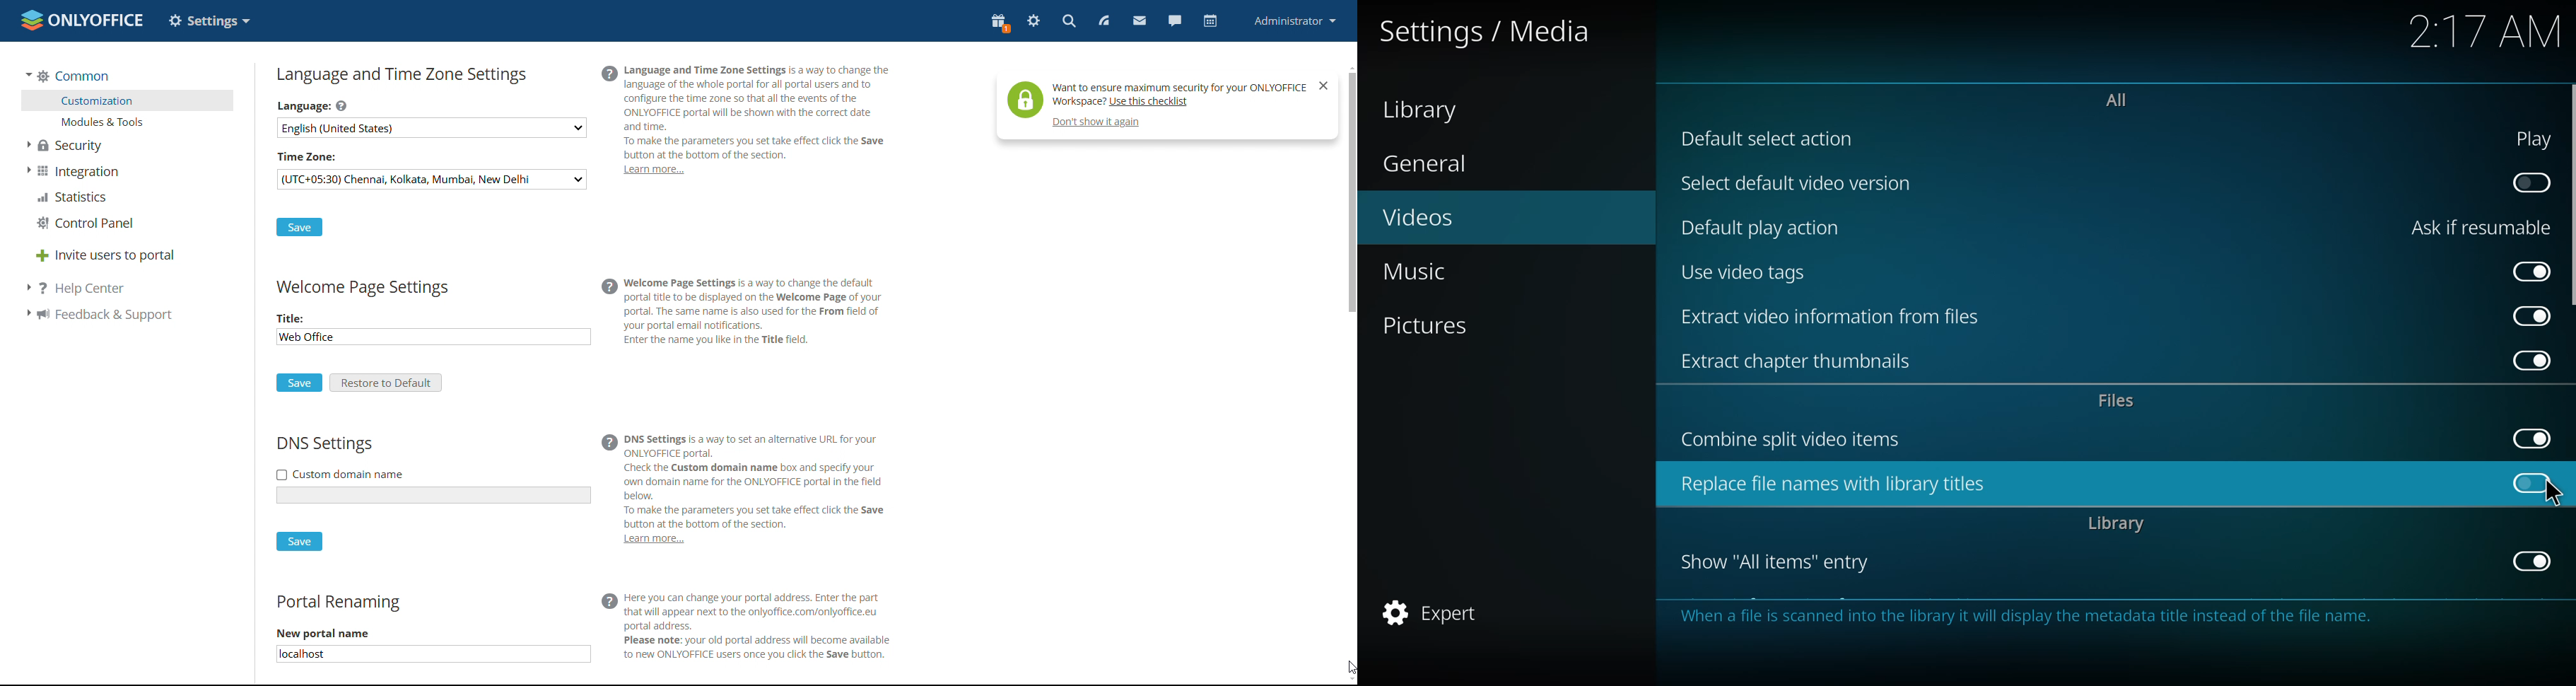 The image size is (2576, 700). I want to click on security, so click(66, 146).